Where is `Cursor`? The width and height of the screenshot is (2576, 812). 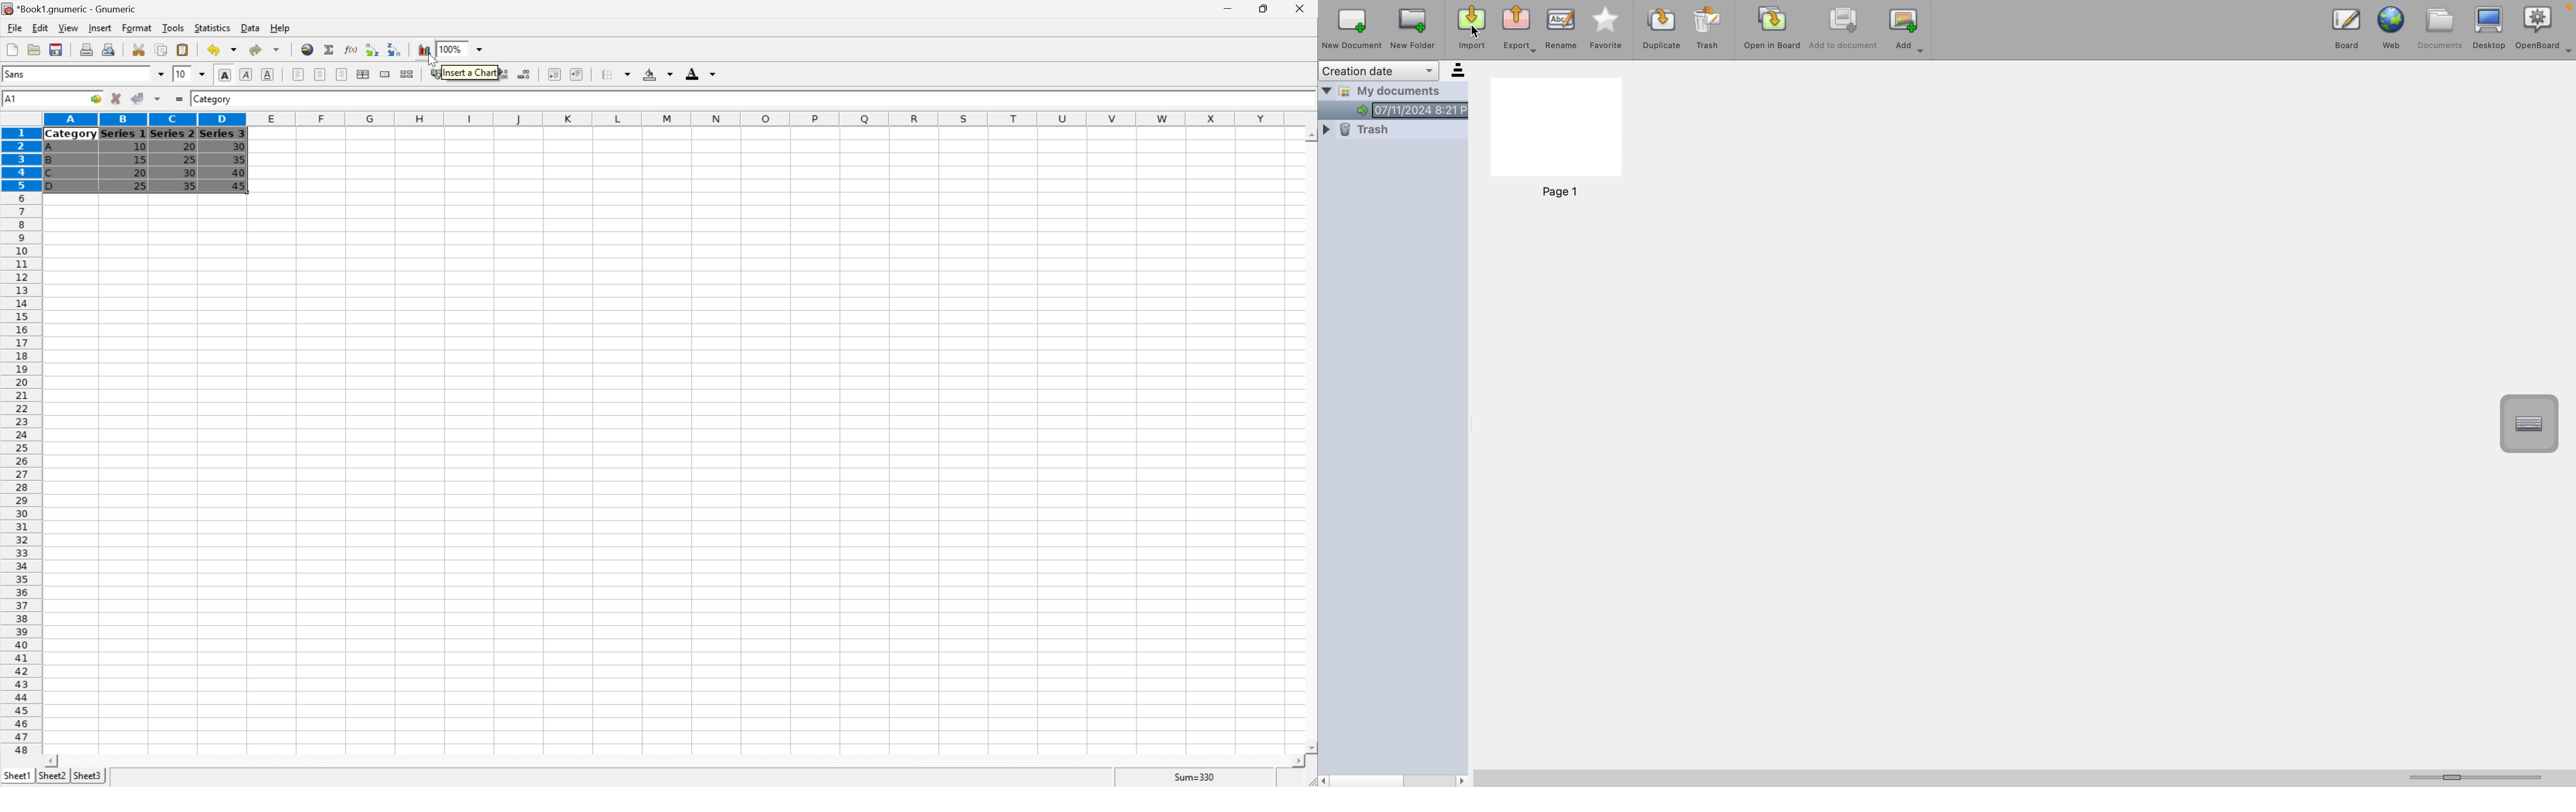 Cursor is located at coordinates (430, 60).